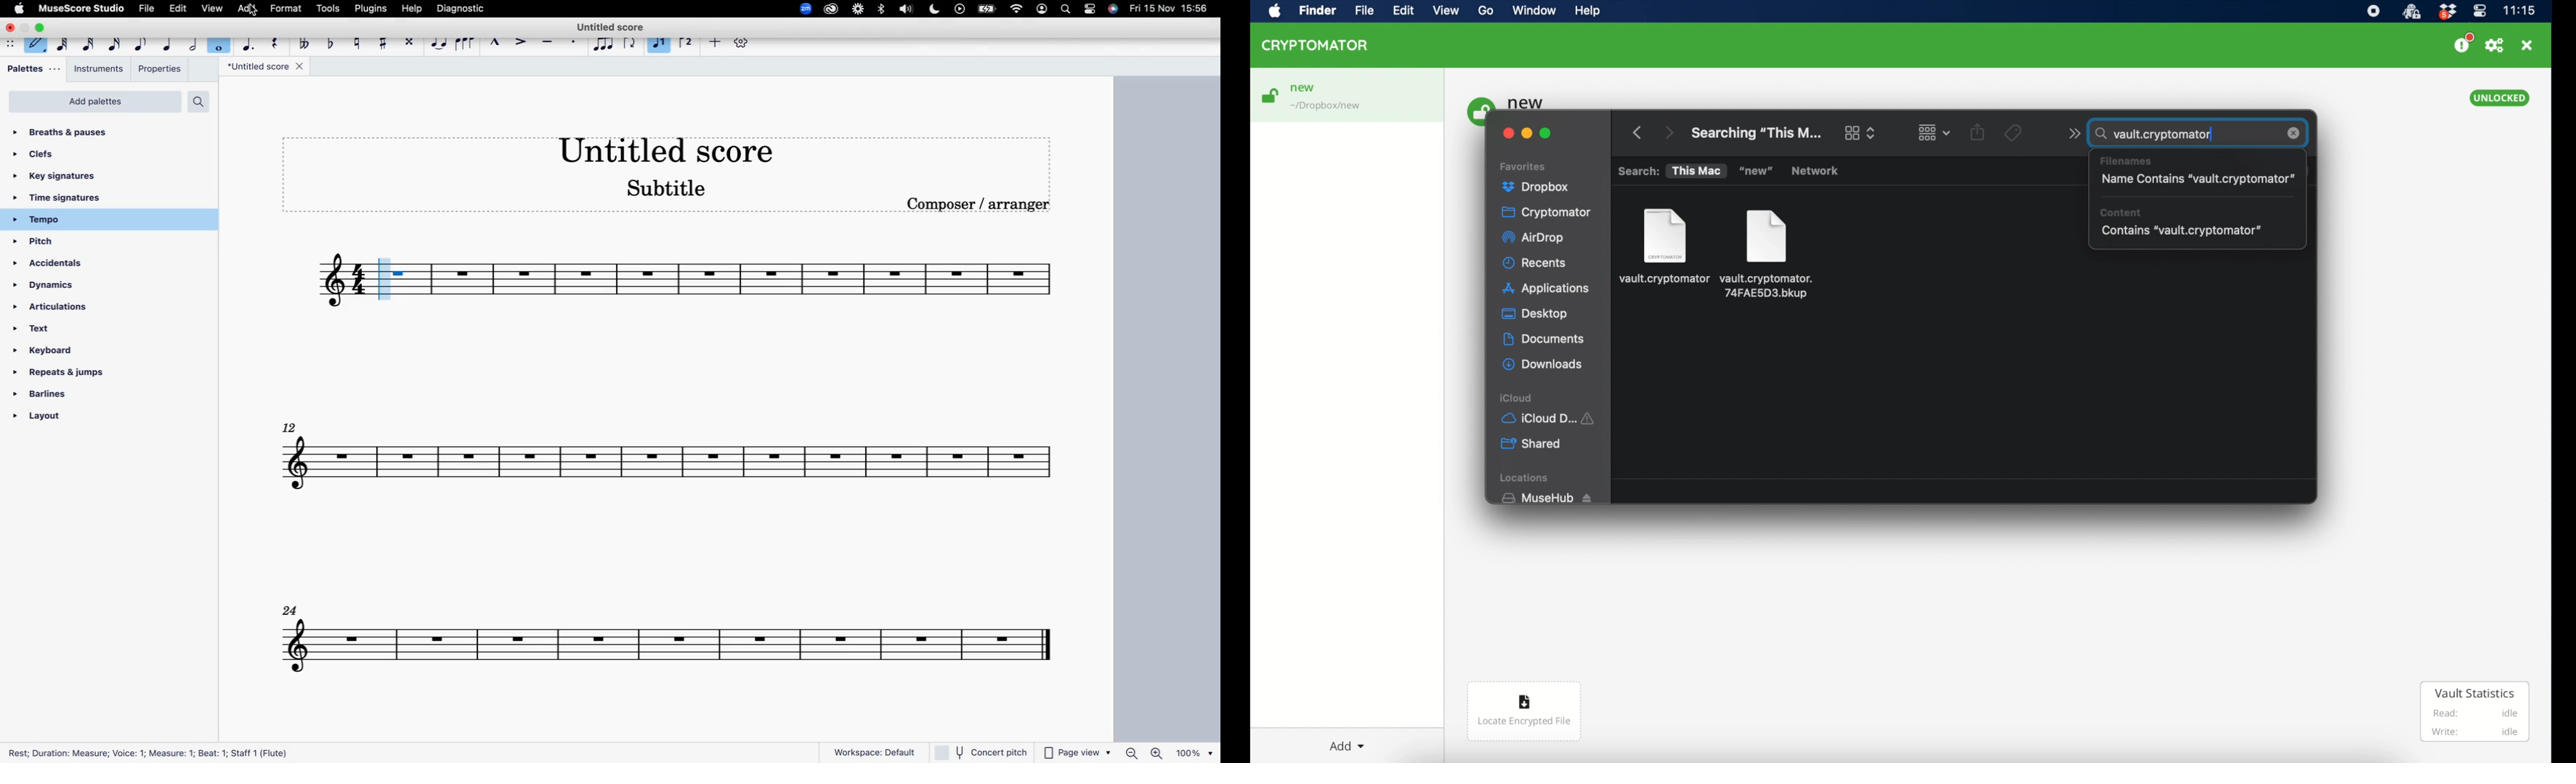 The image size is (2576, 784). What do you see at coordinates (1663, 247) in the screenshot?
I see `file` at bounding box center [1663, 247].